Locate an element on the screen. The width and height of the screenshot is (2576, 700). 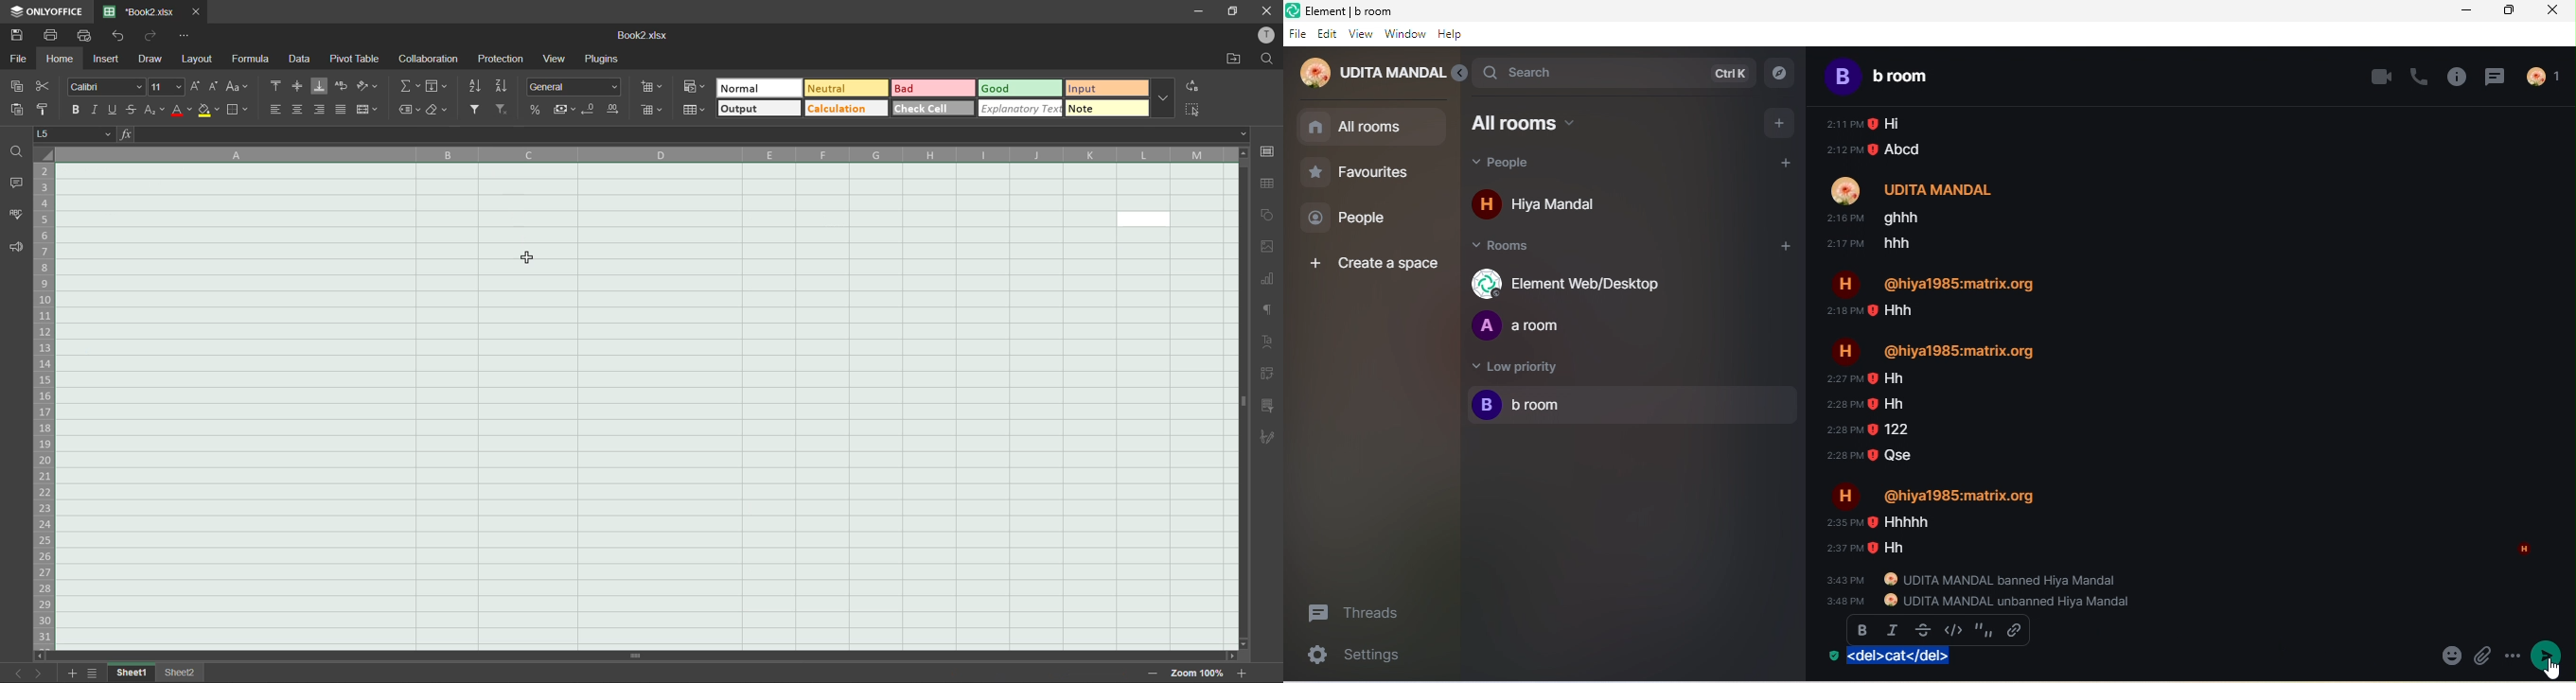
zoom in is located at coordinates (1244, 671).